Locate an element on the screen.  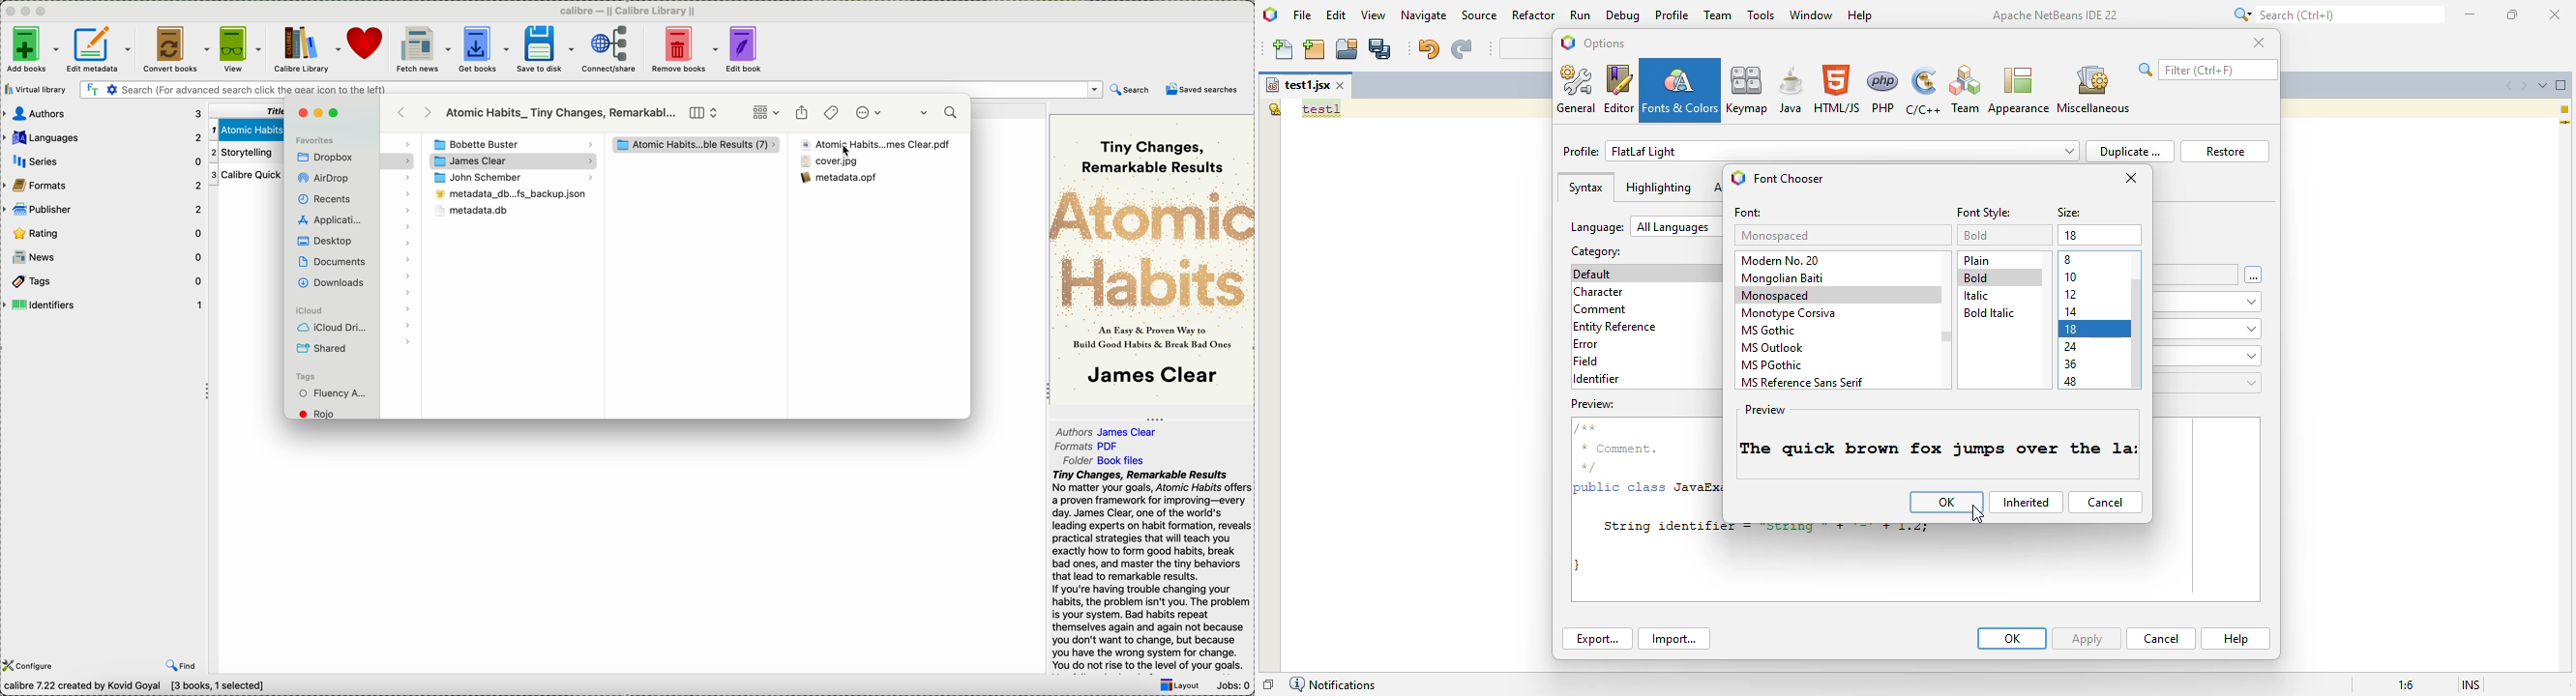
click on first book is located at coordinates (245, 128).